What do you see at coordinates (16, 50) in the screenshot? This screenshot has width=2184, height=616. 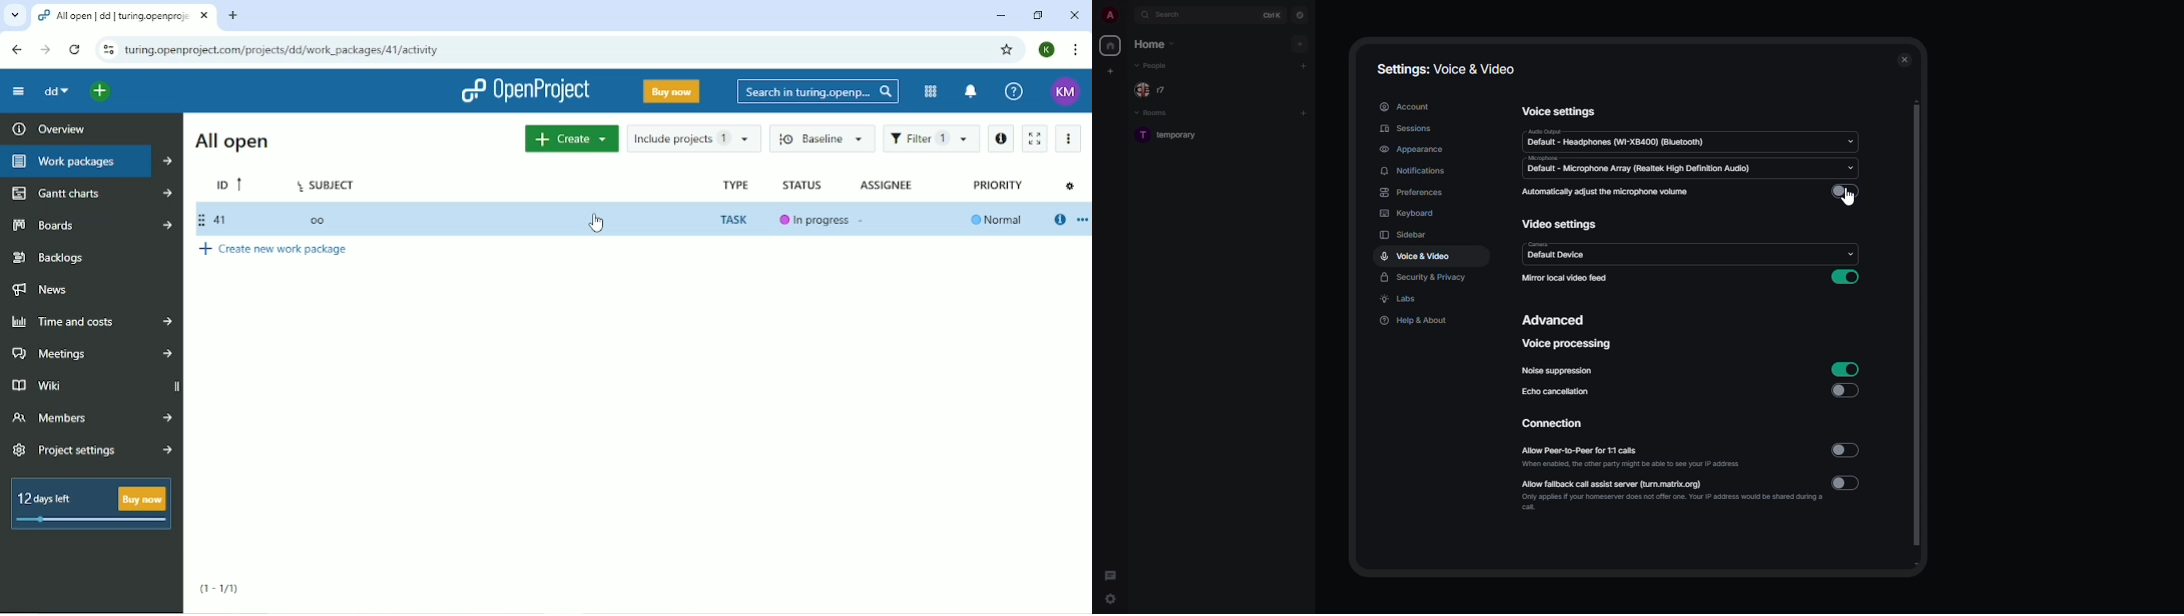 I see `Back` at bounding box center [16, 50].